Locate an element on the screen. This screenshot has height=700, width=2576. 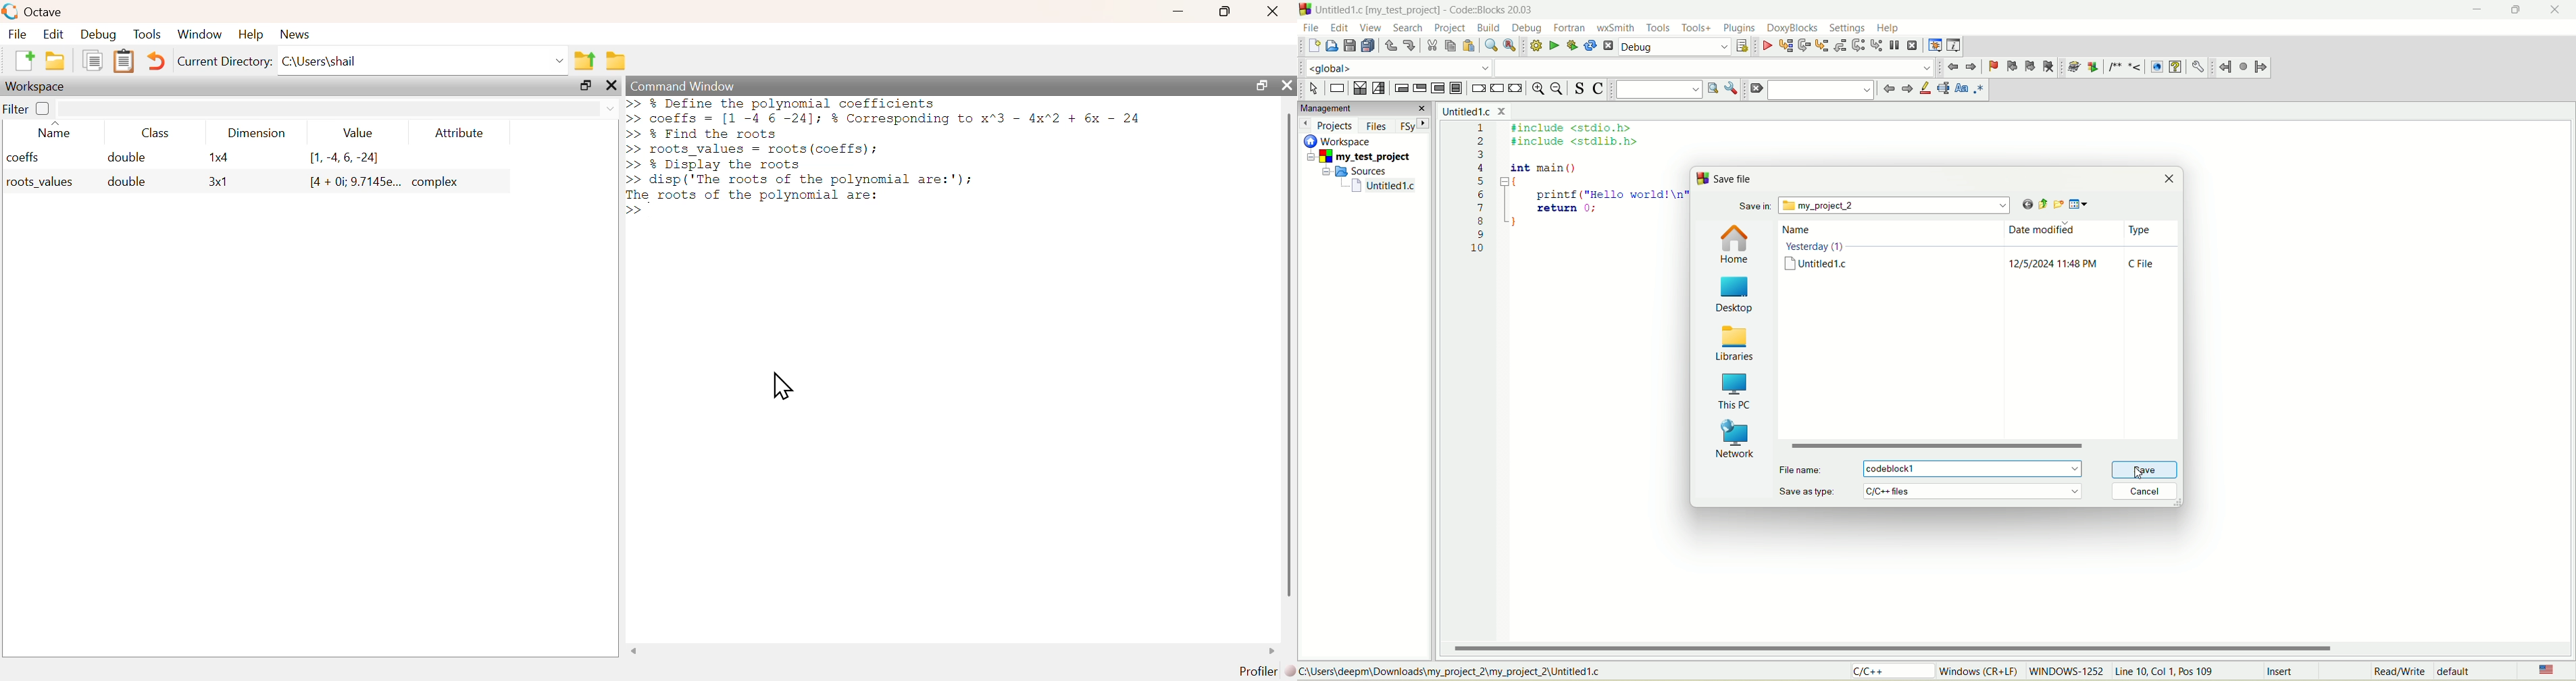
close is located at coordinates (1287, 86).